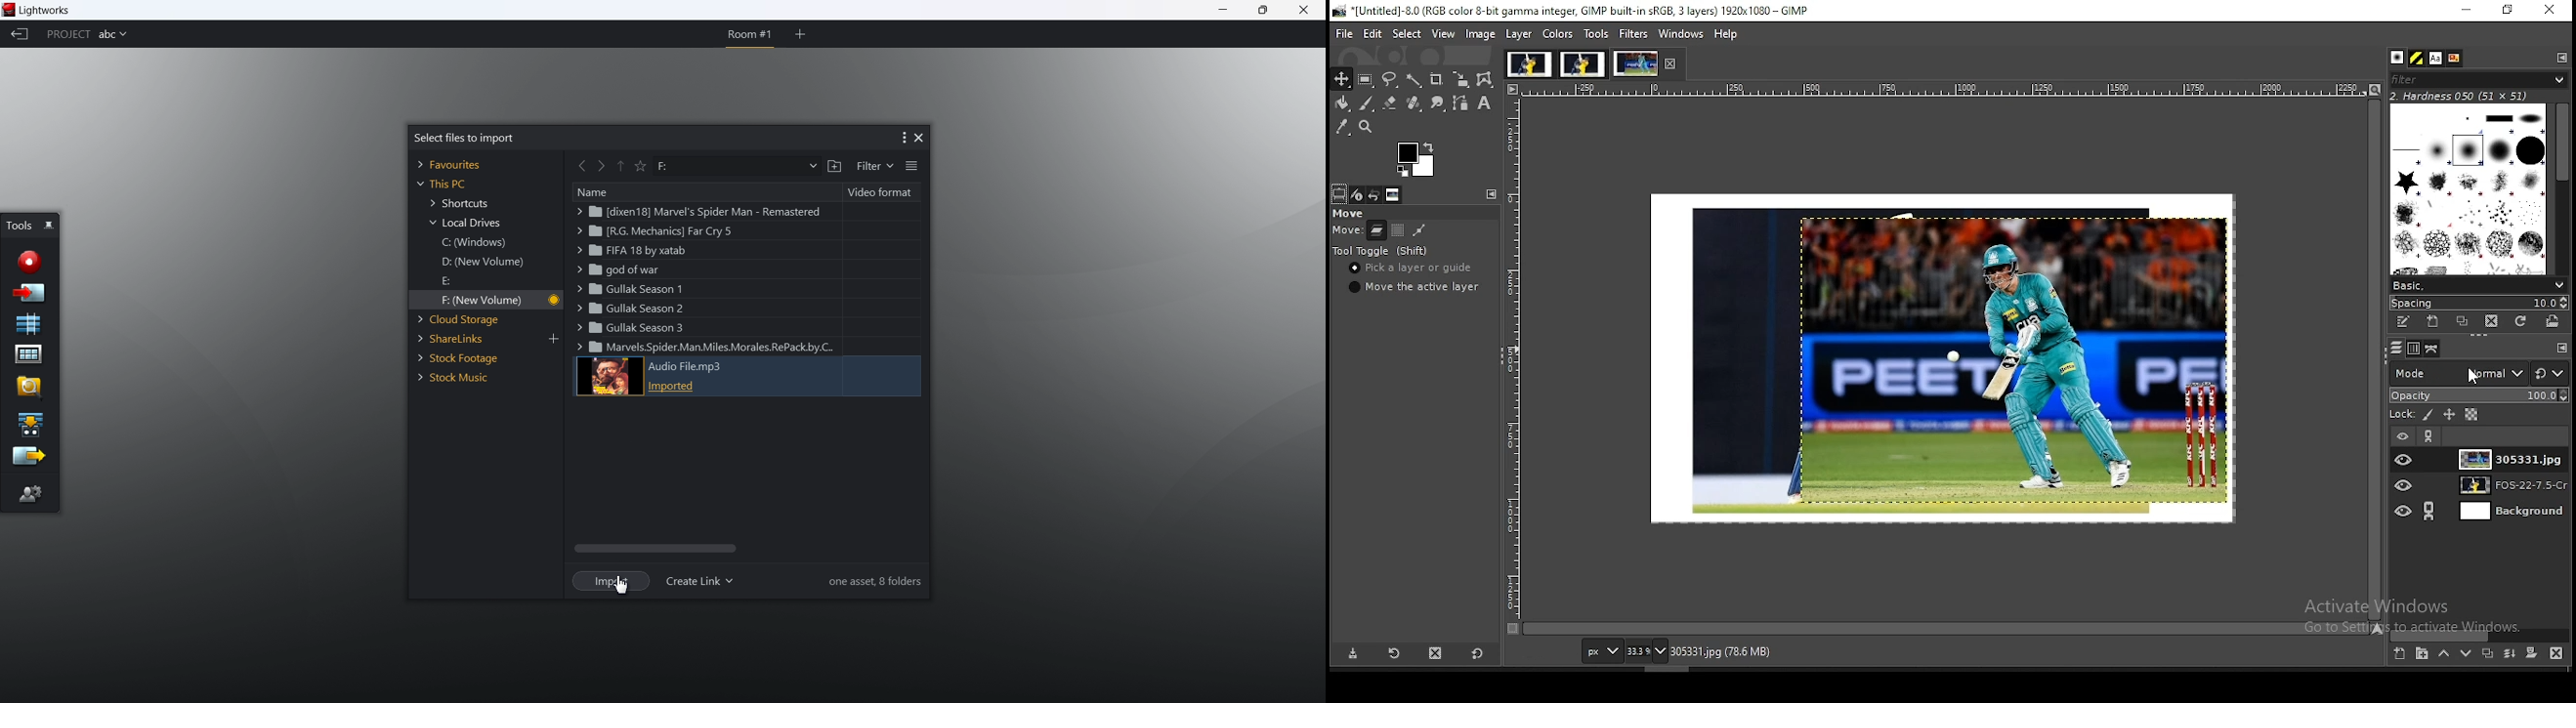 The image size is (2576, 728). Describe the element at coordinates (2493, 321) in the screenshot. I see `delete brush` at that location.